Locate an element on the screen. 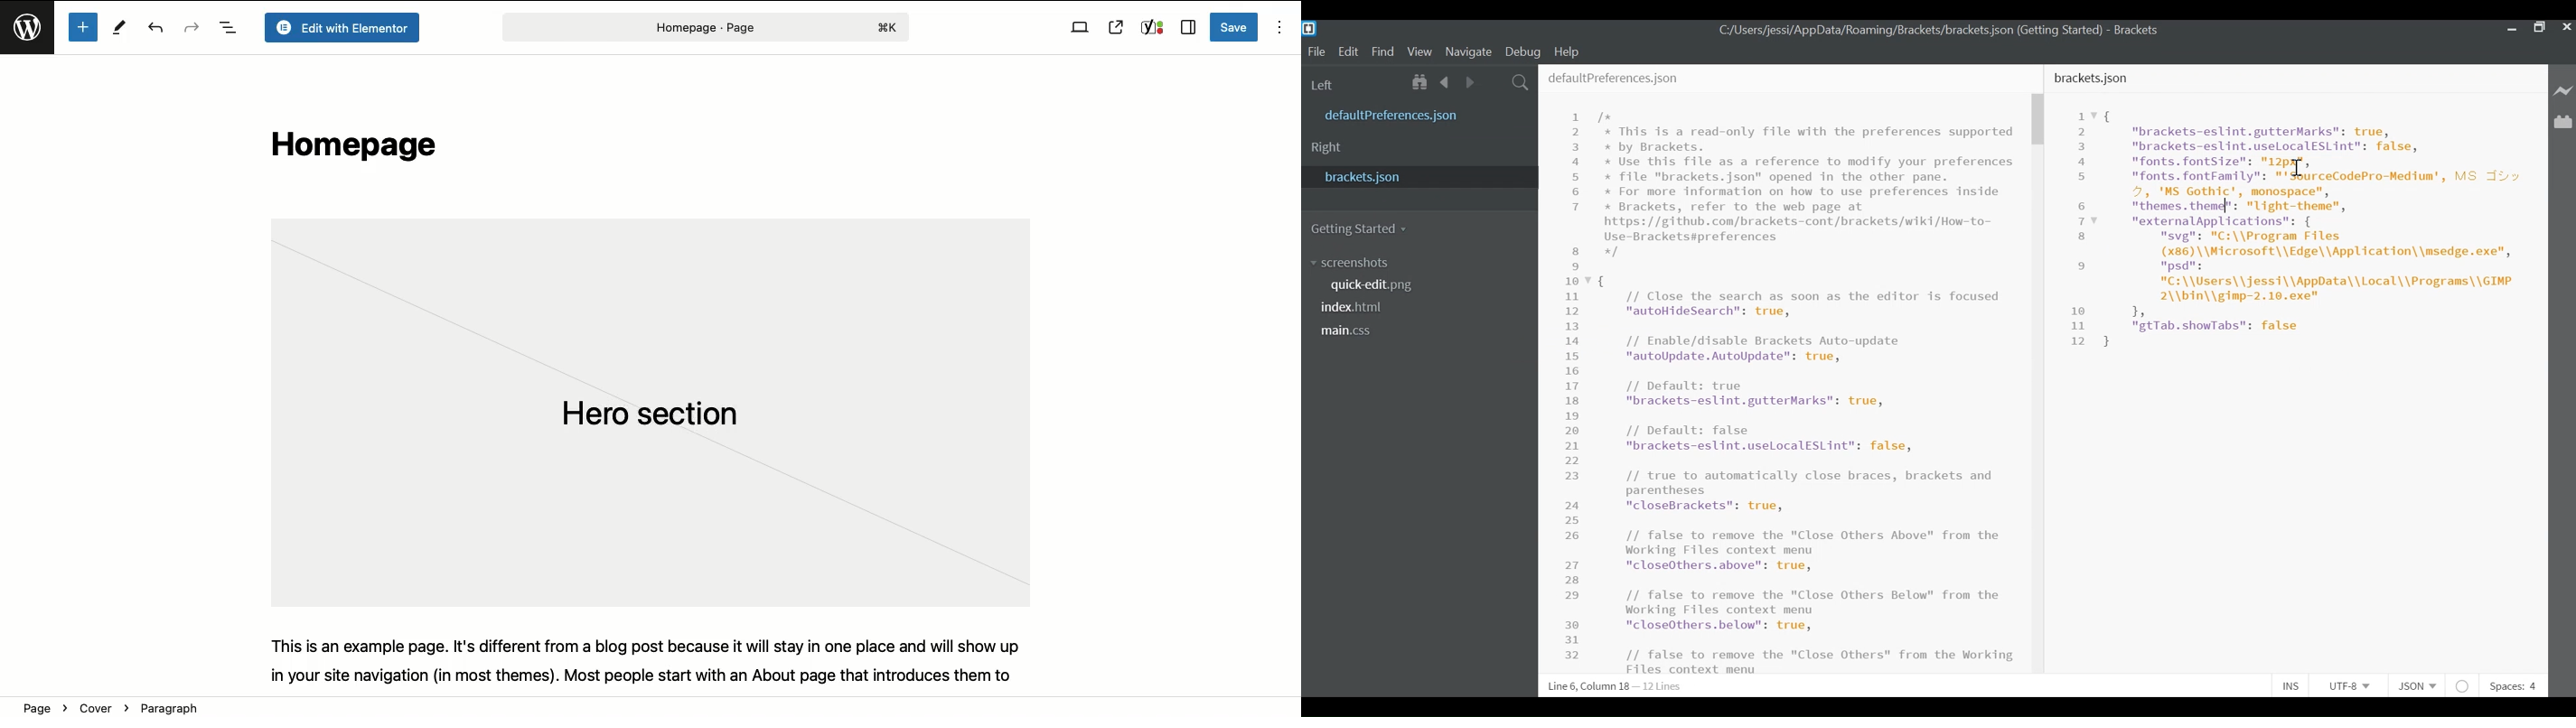 This screenshot has width=2576, height=728. Wordpress logo is located at coordinates (30, 35).